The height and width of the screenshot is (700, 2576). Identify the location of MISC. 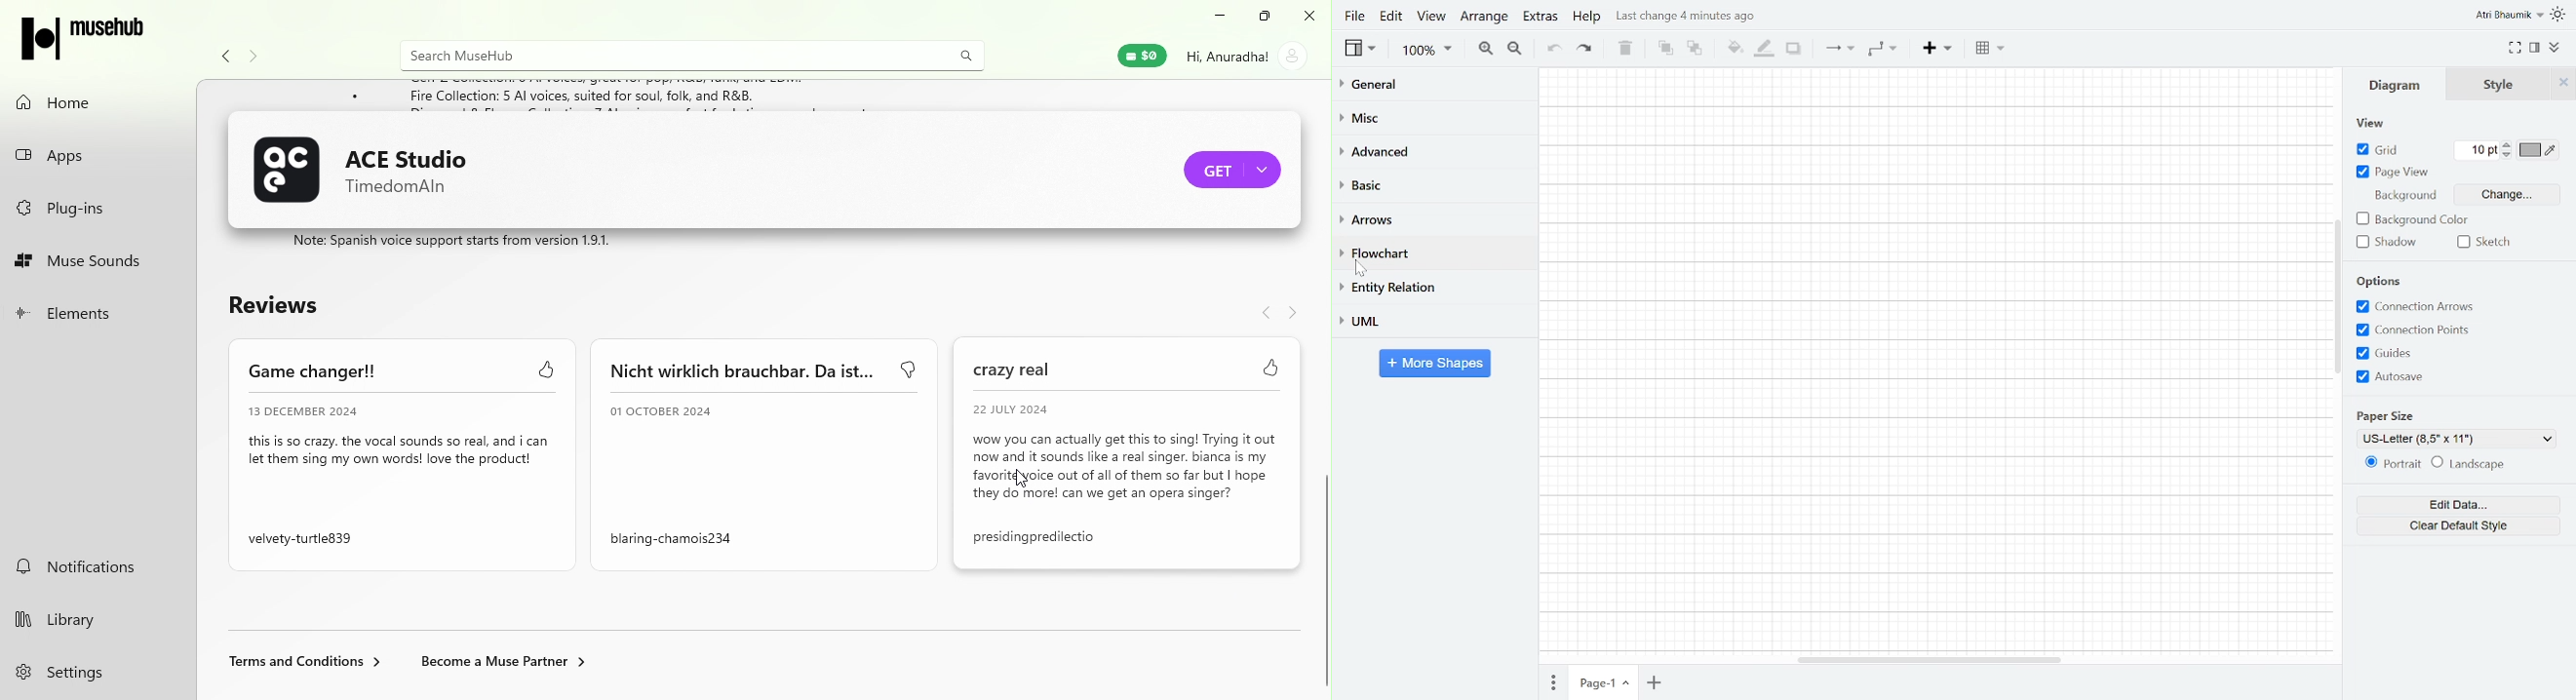
(1427, 117).